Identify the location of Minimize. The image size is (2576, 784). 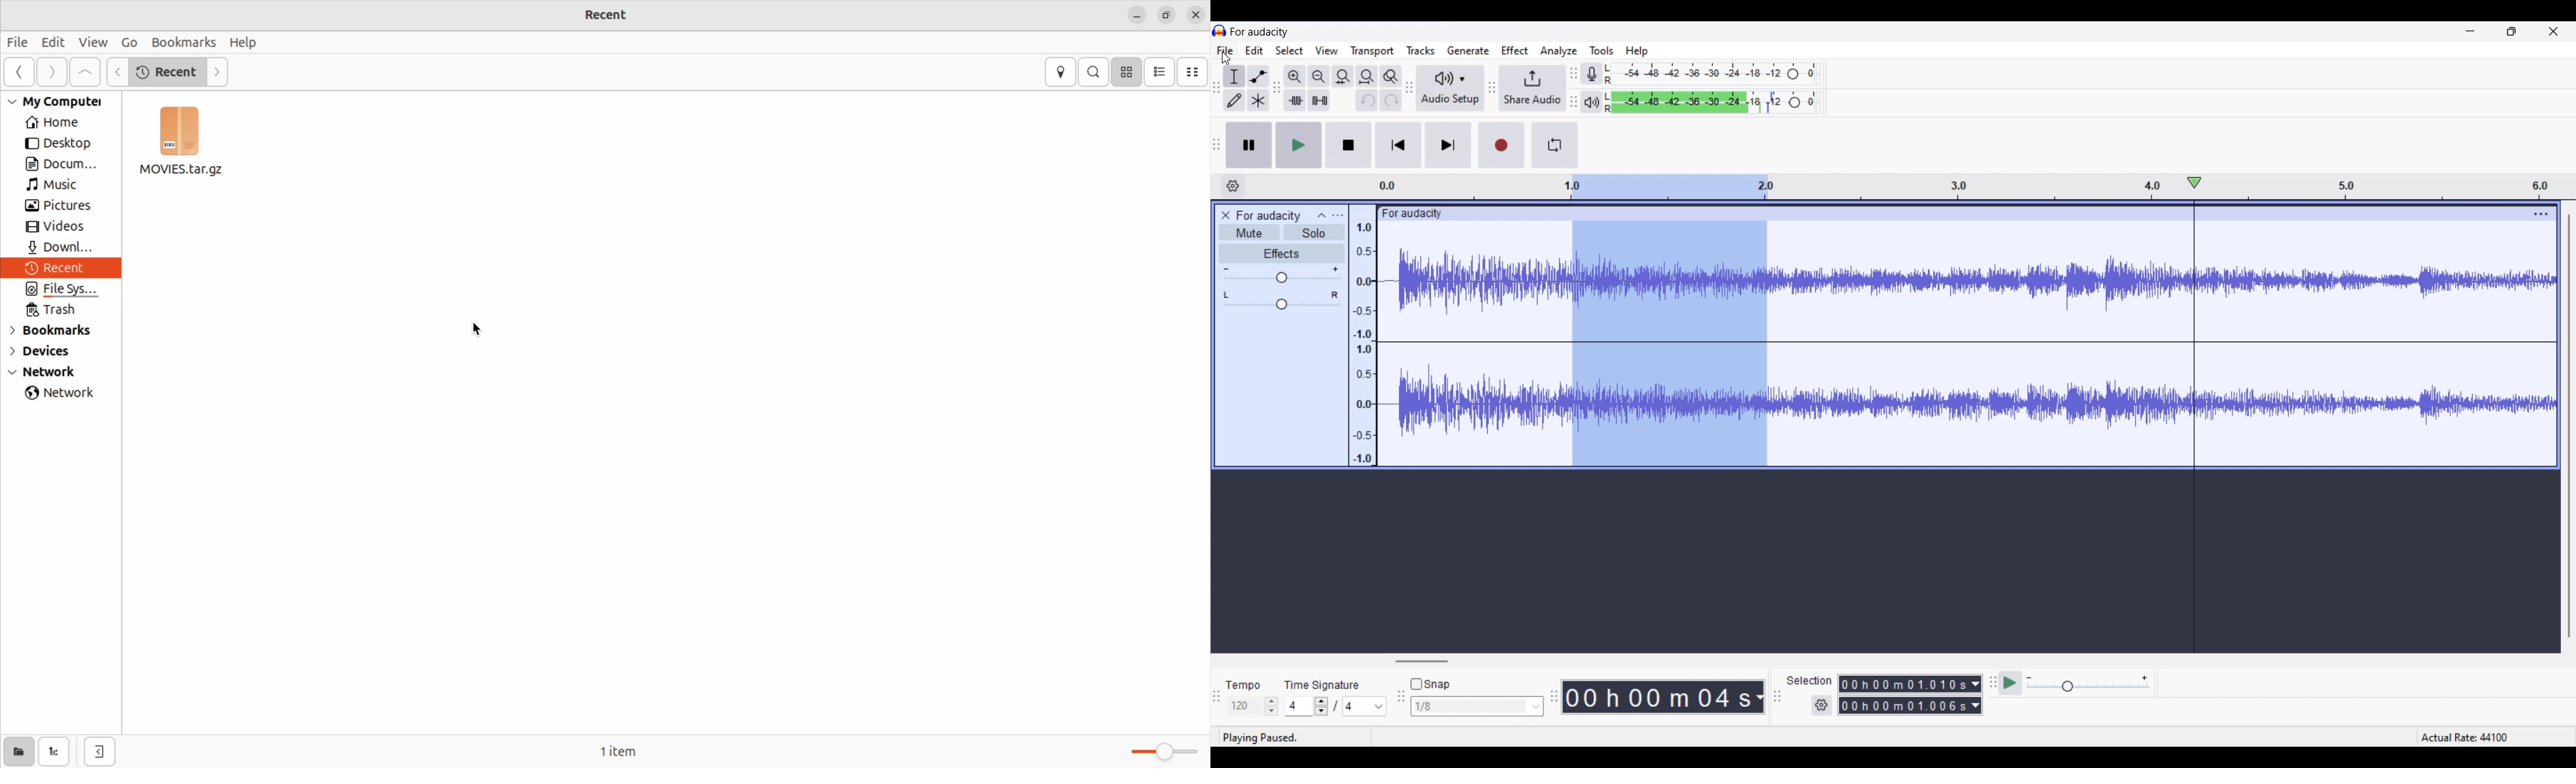
(2471, 31).